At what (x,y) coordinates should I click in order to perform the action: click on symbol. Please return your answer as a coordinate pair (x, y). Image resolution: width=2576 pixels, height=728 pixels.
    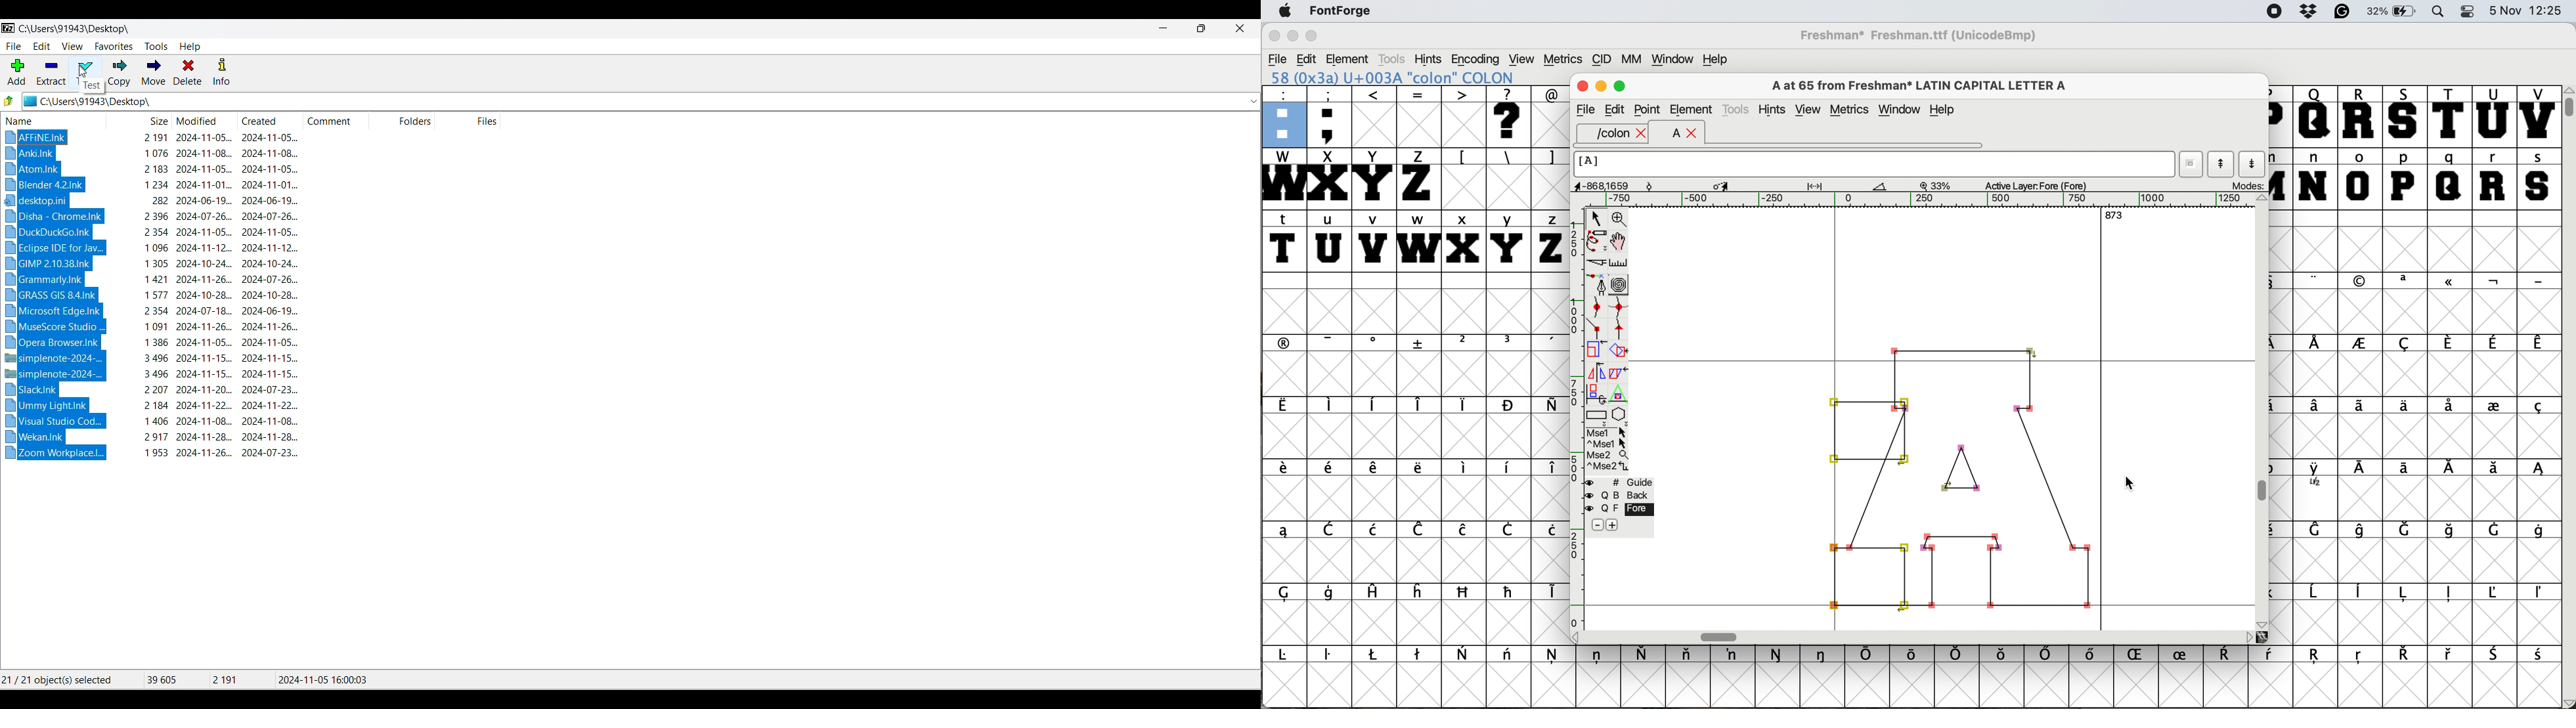
    Looking at the image, I should click on (1824, 654).